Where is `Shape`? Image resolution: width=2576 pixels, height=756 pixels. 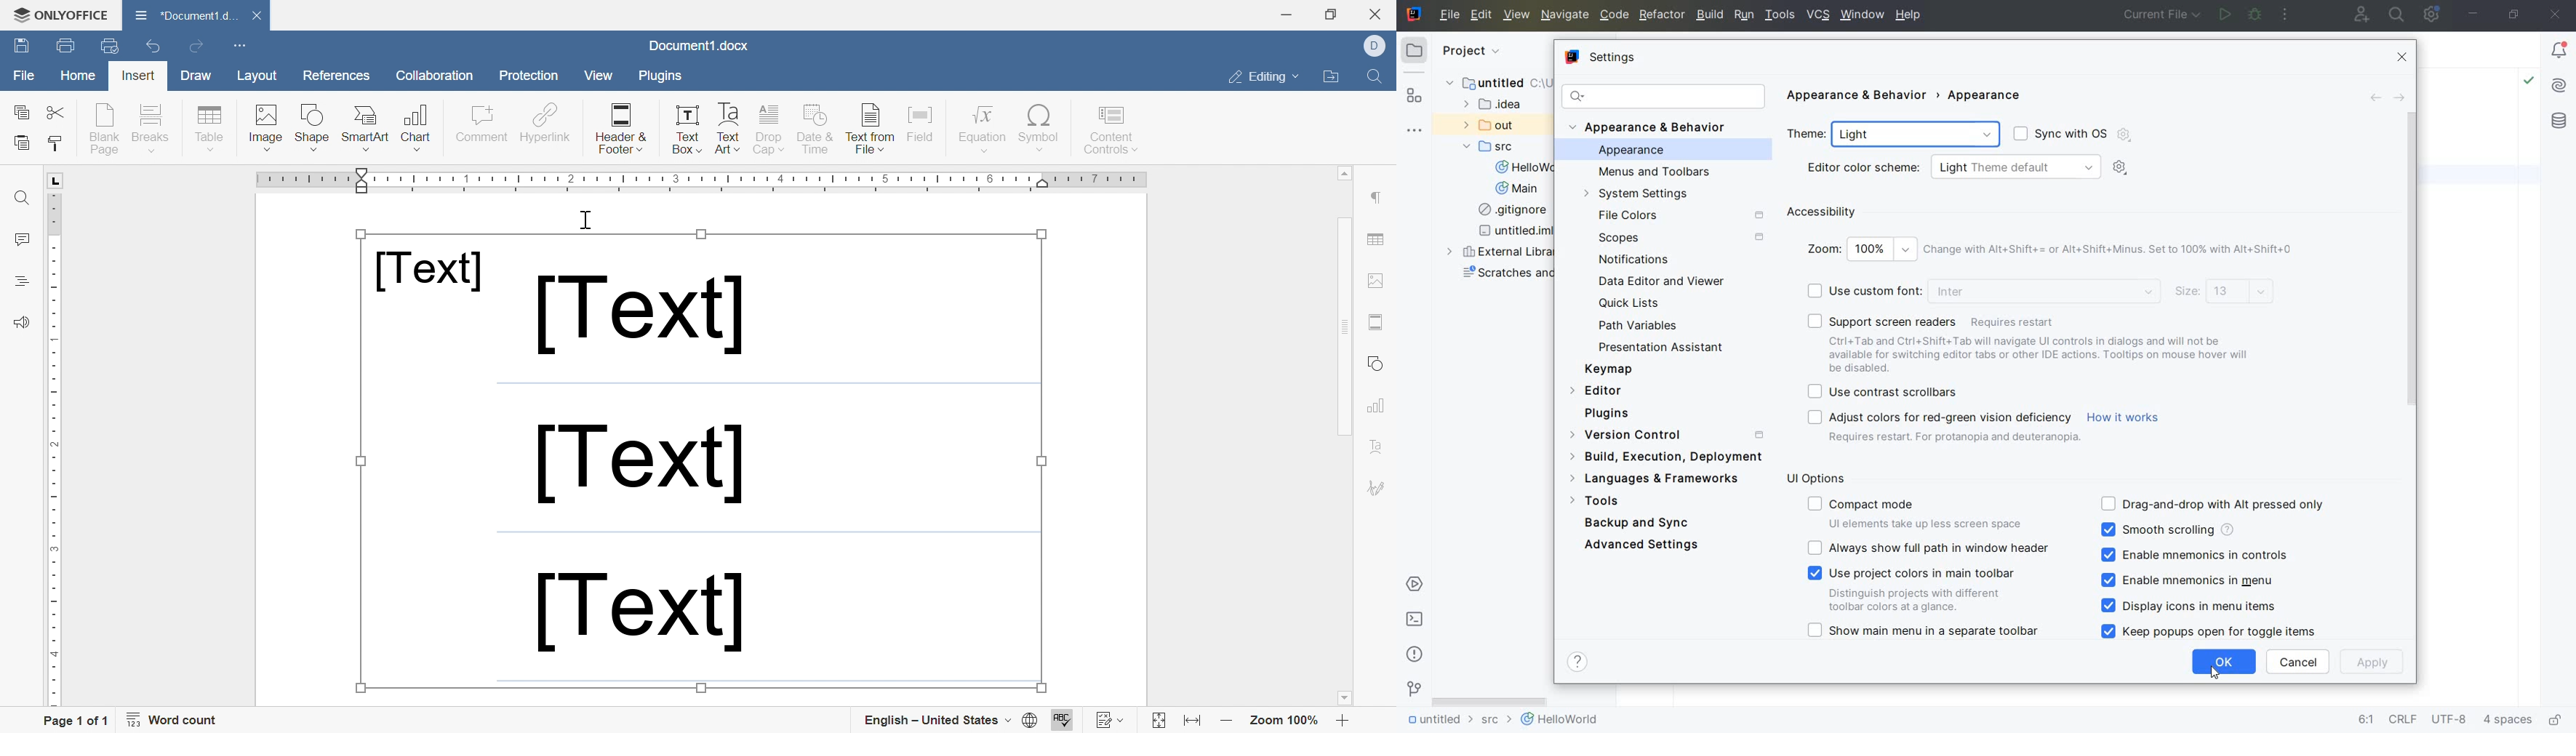
Shape is located at coordinates (313, 128).